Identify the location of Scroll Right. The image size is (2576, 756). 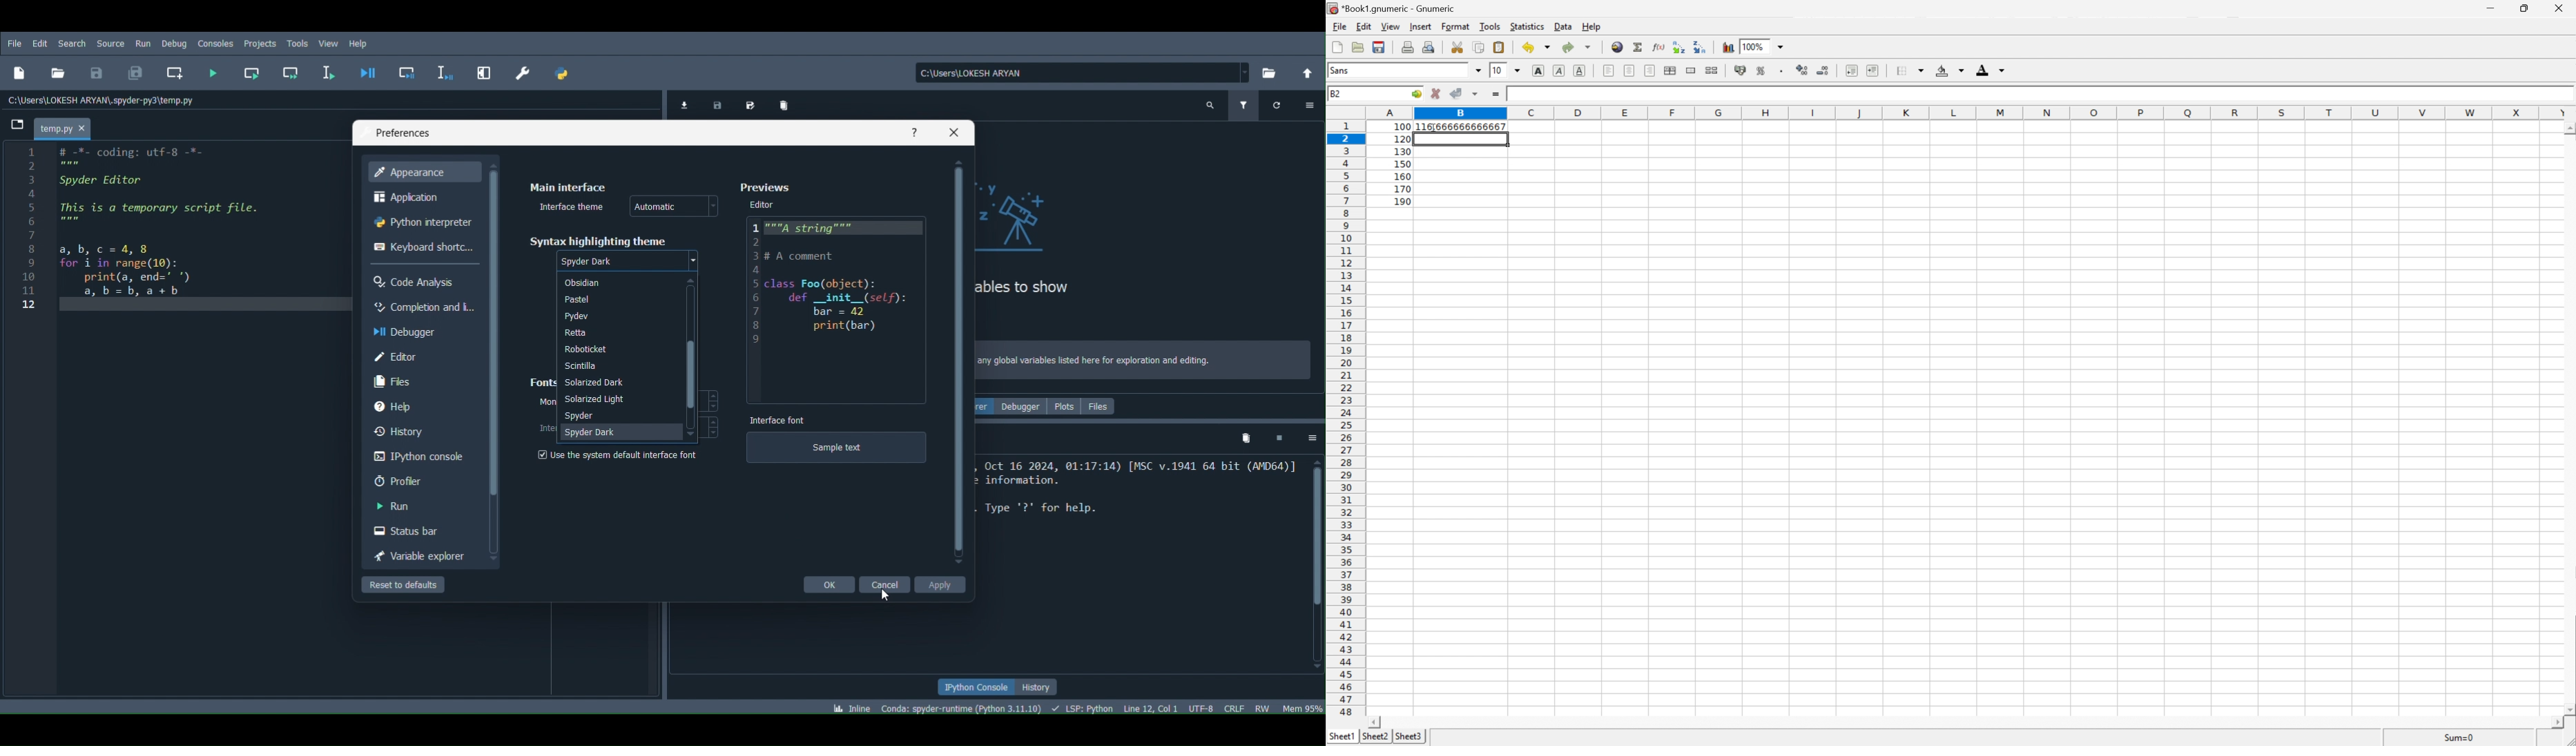
(2553, 721).